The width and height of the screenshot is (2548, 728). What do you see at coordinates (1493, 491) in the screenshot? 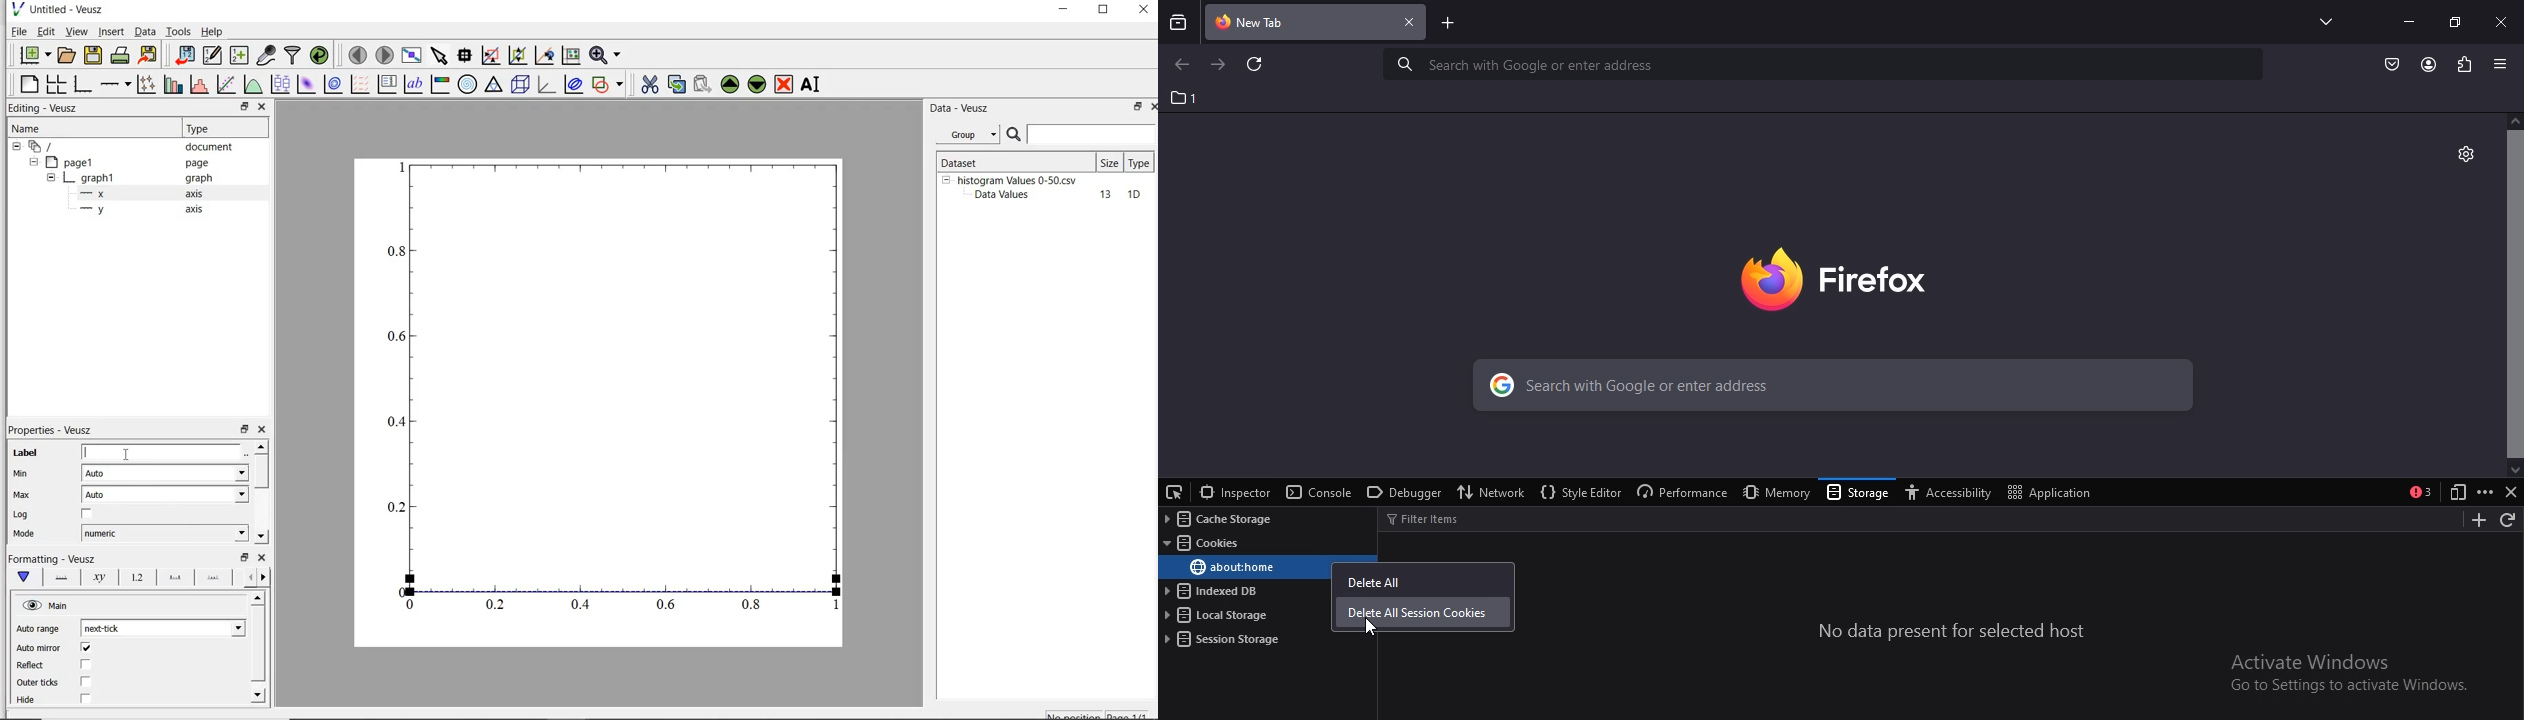
I see `network` at bounding box center [1493, 491].